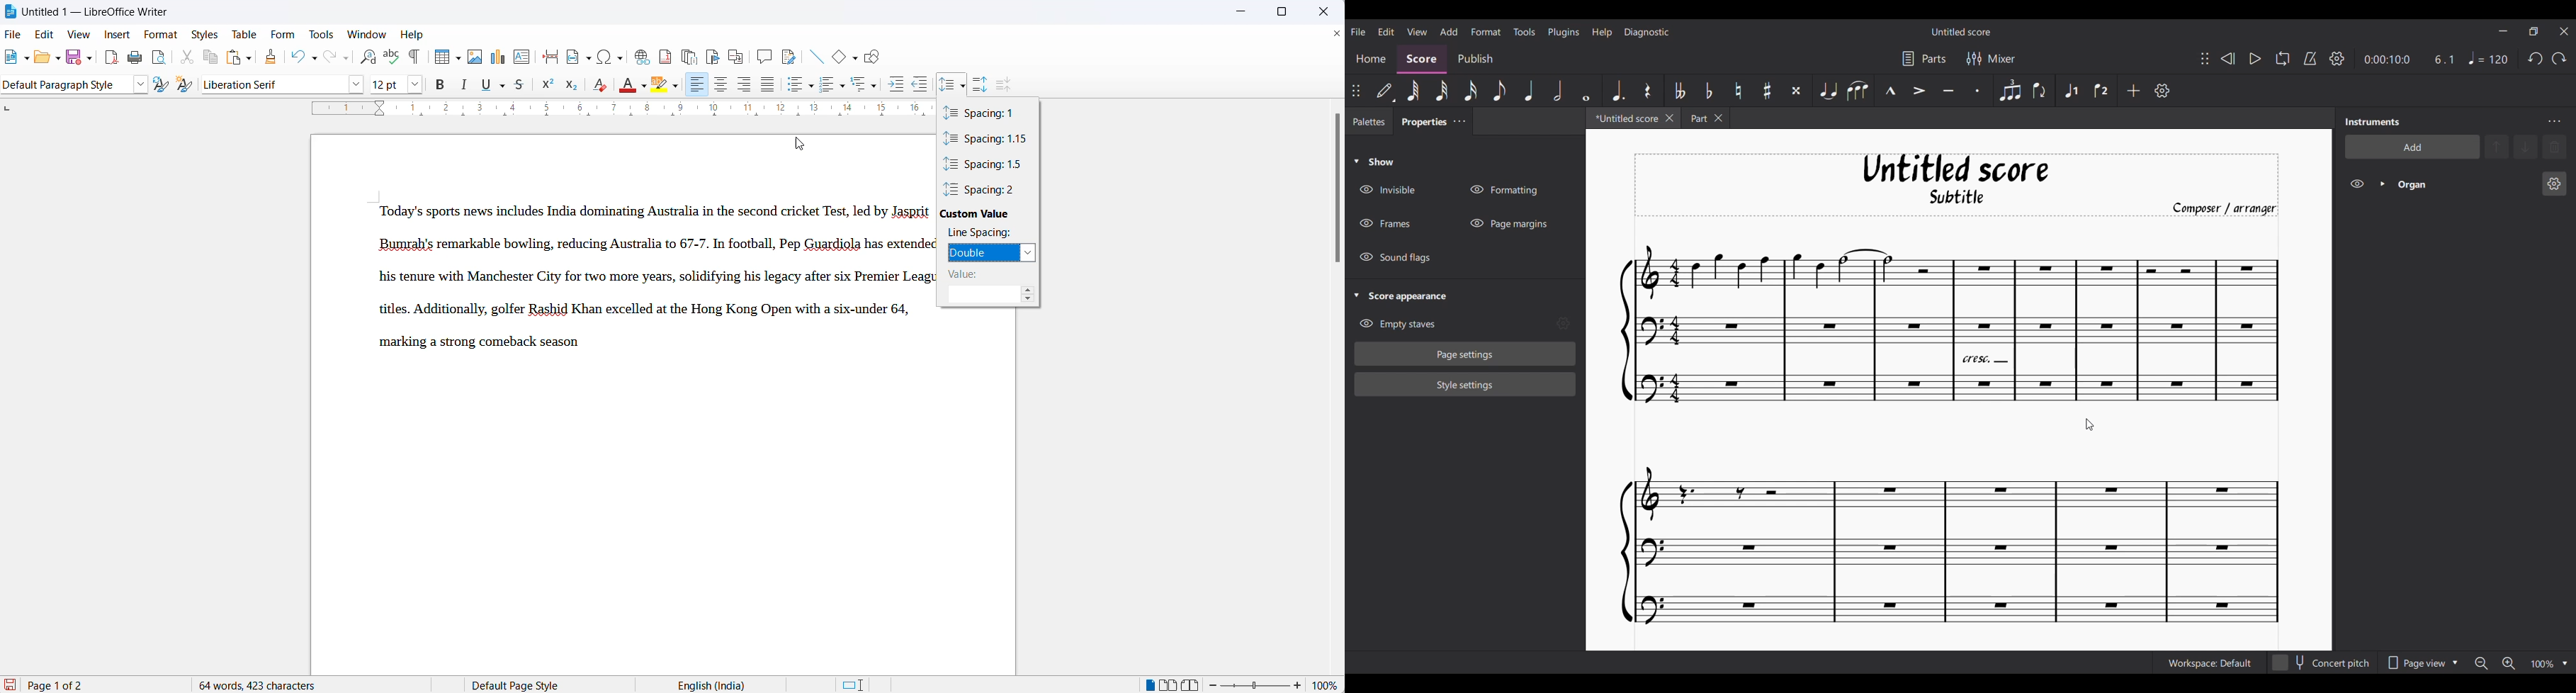 The height and width of the screenshot is (700, 2576). Describe the element at coordinates (2256, 59) in the screenshot. I see `Play` at that location.